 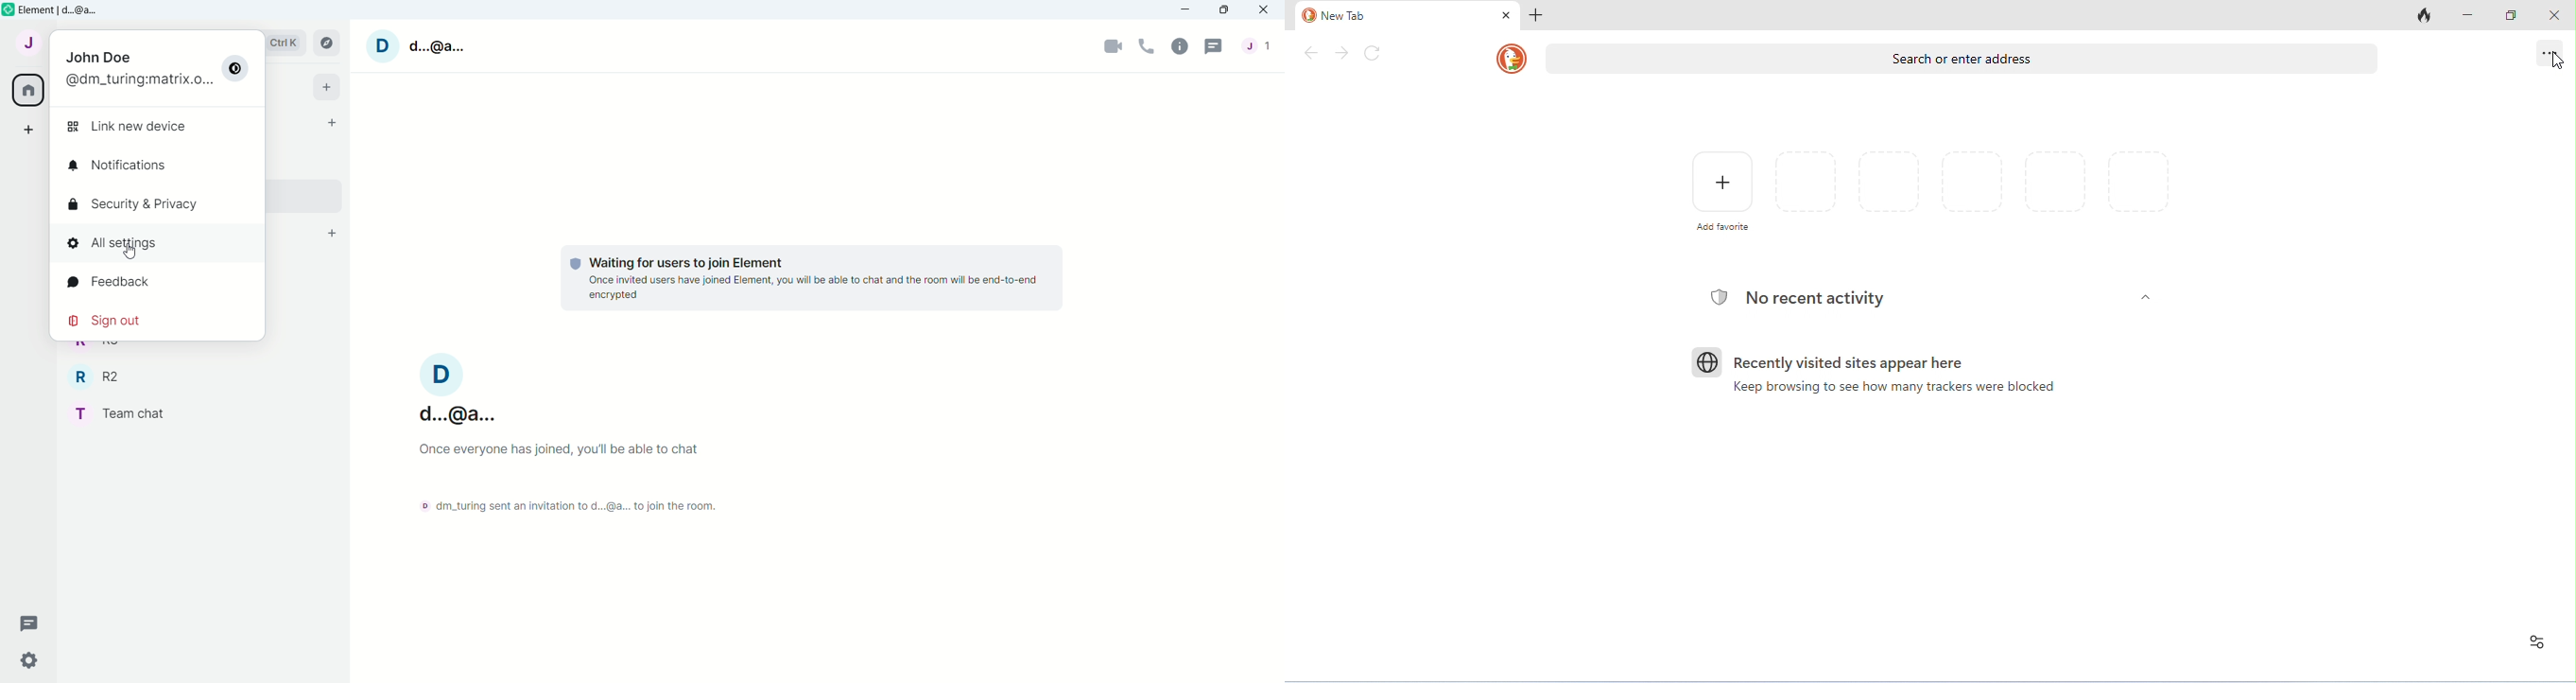 I want to click on Room info, so click(x=1182, y=46).